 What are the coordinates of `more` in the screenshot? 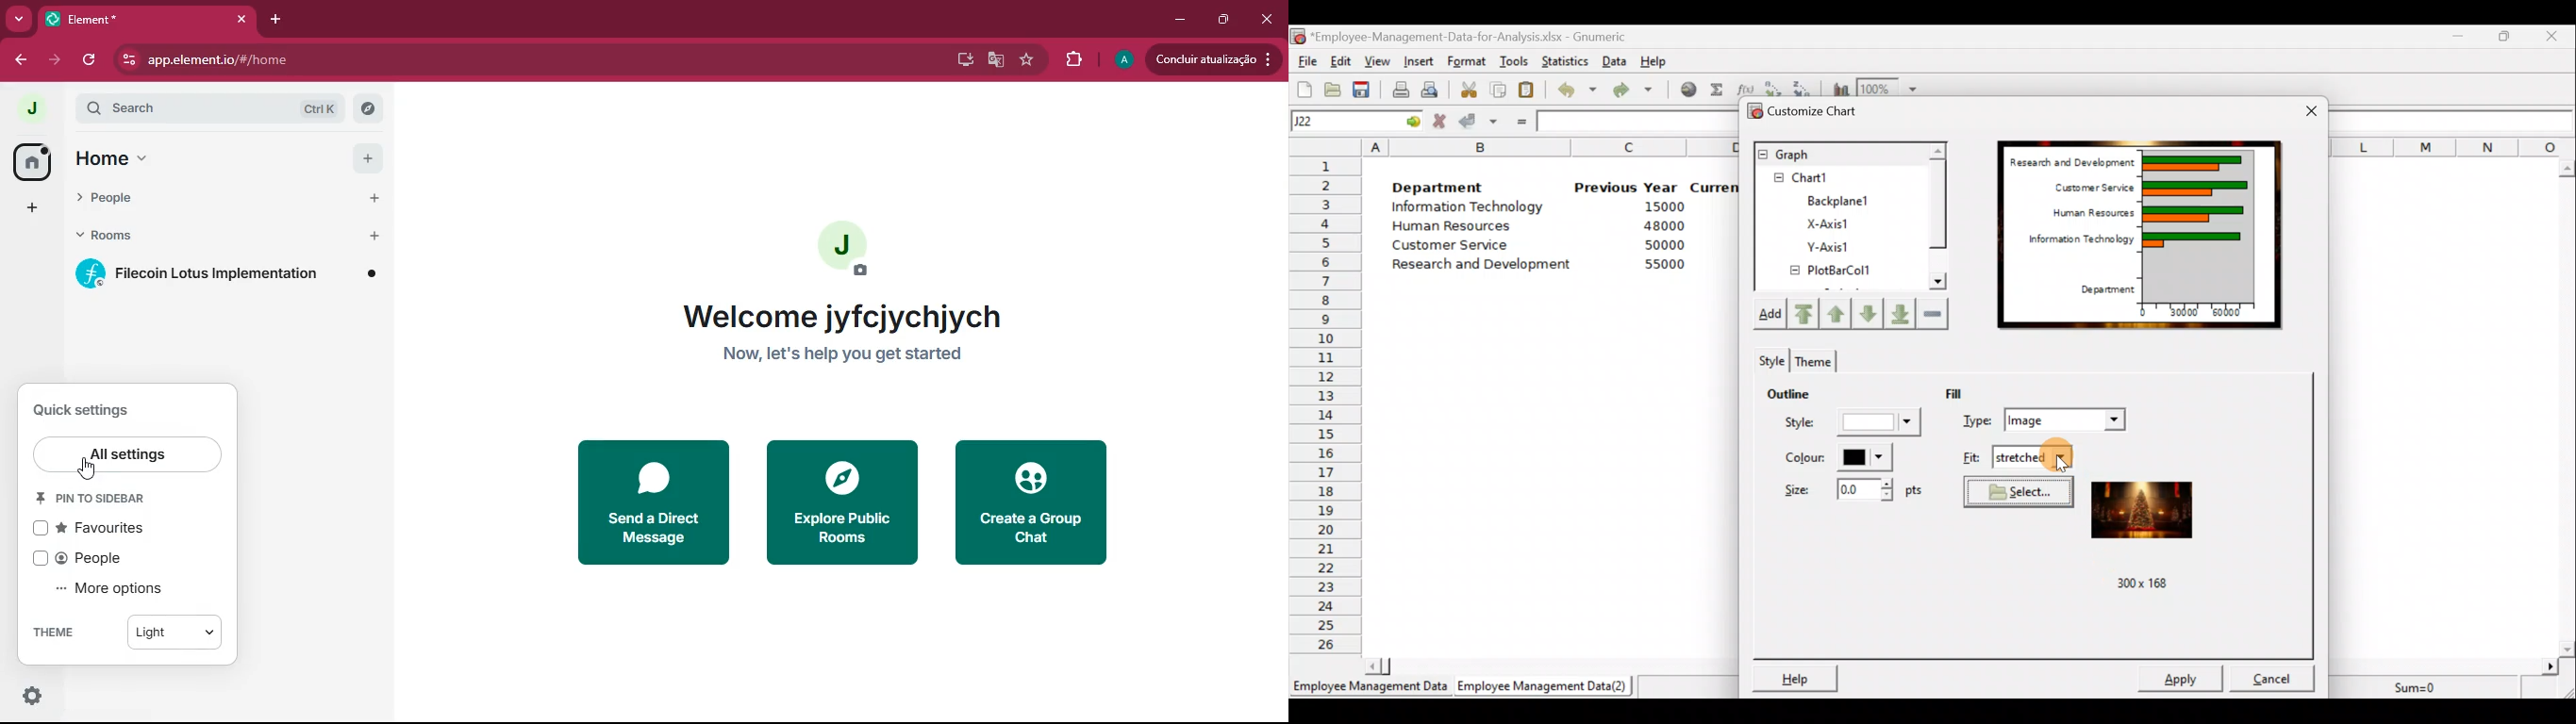 It's located at (34, 207).